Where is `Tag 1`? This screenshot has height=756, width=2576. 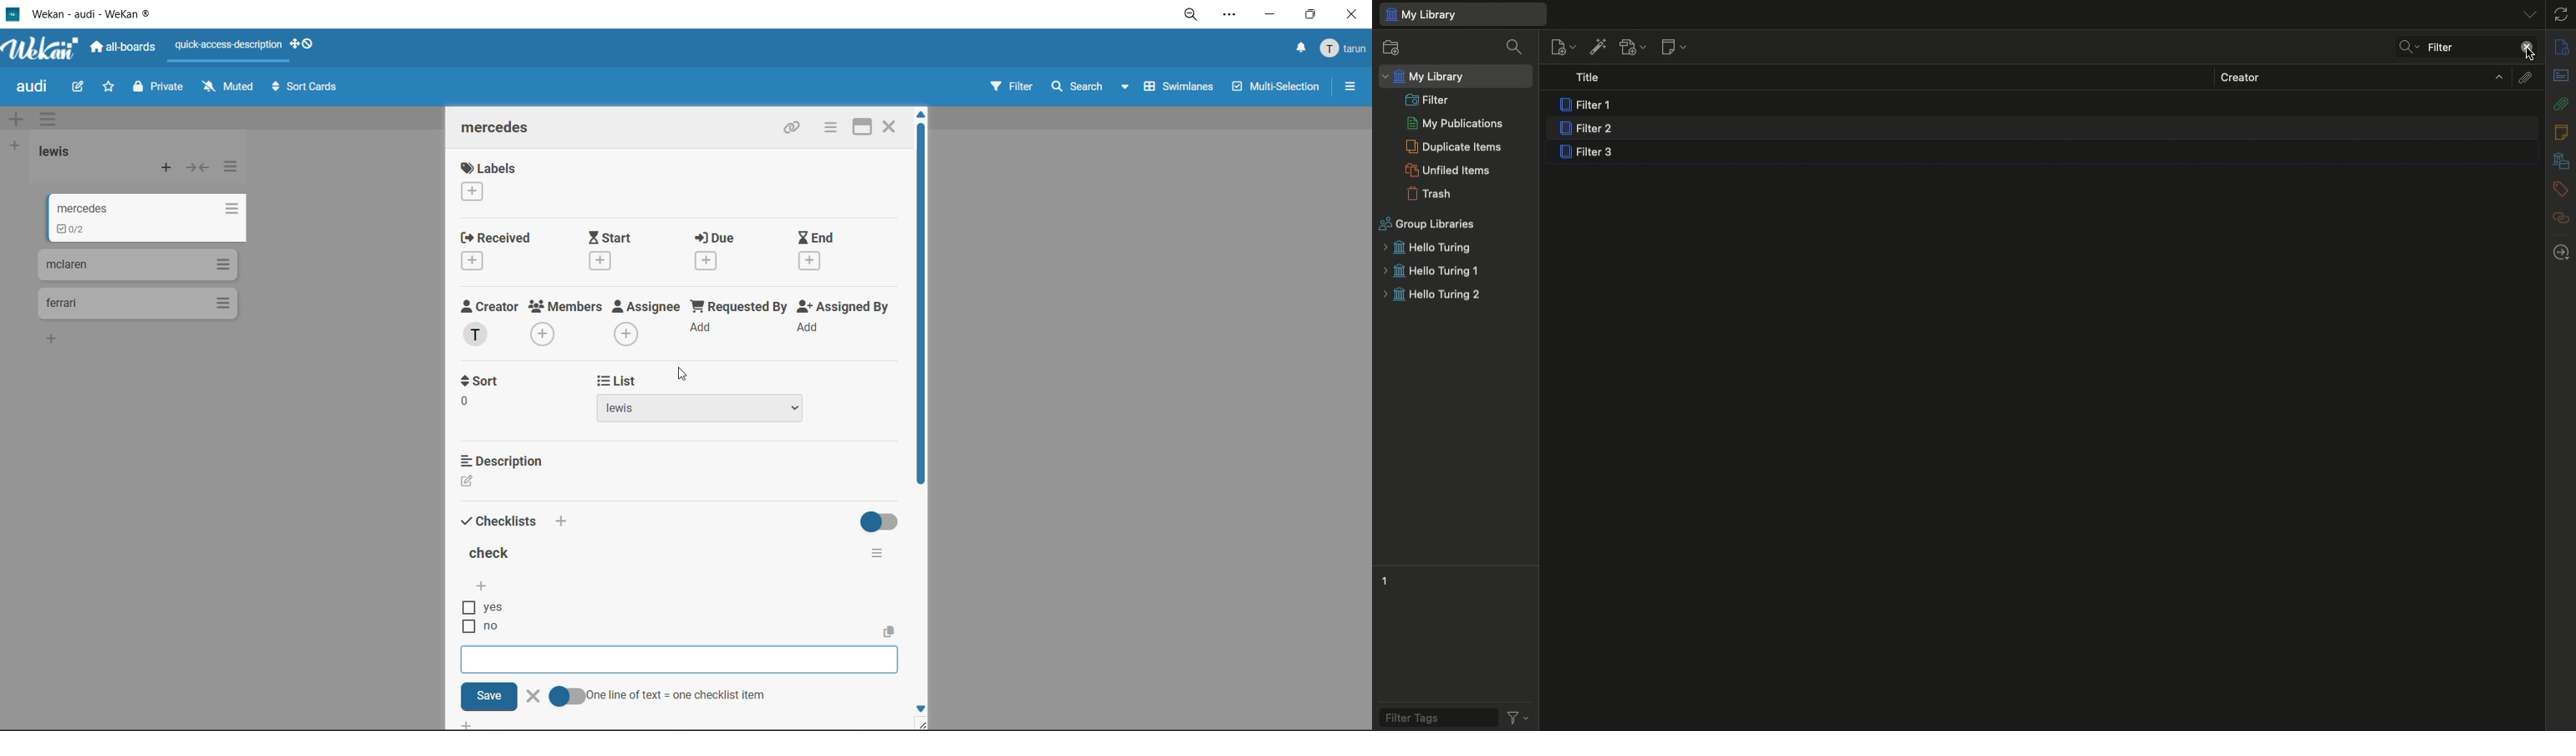 Tag 1 is located at coordinates (1388, 579).